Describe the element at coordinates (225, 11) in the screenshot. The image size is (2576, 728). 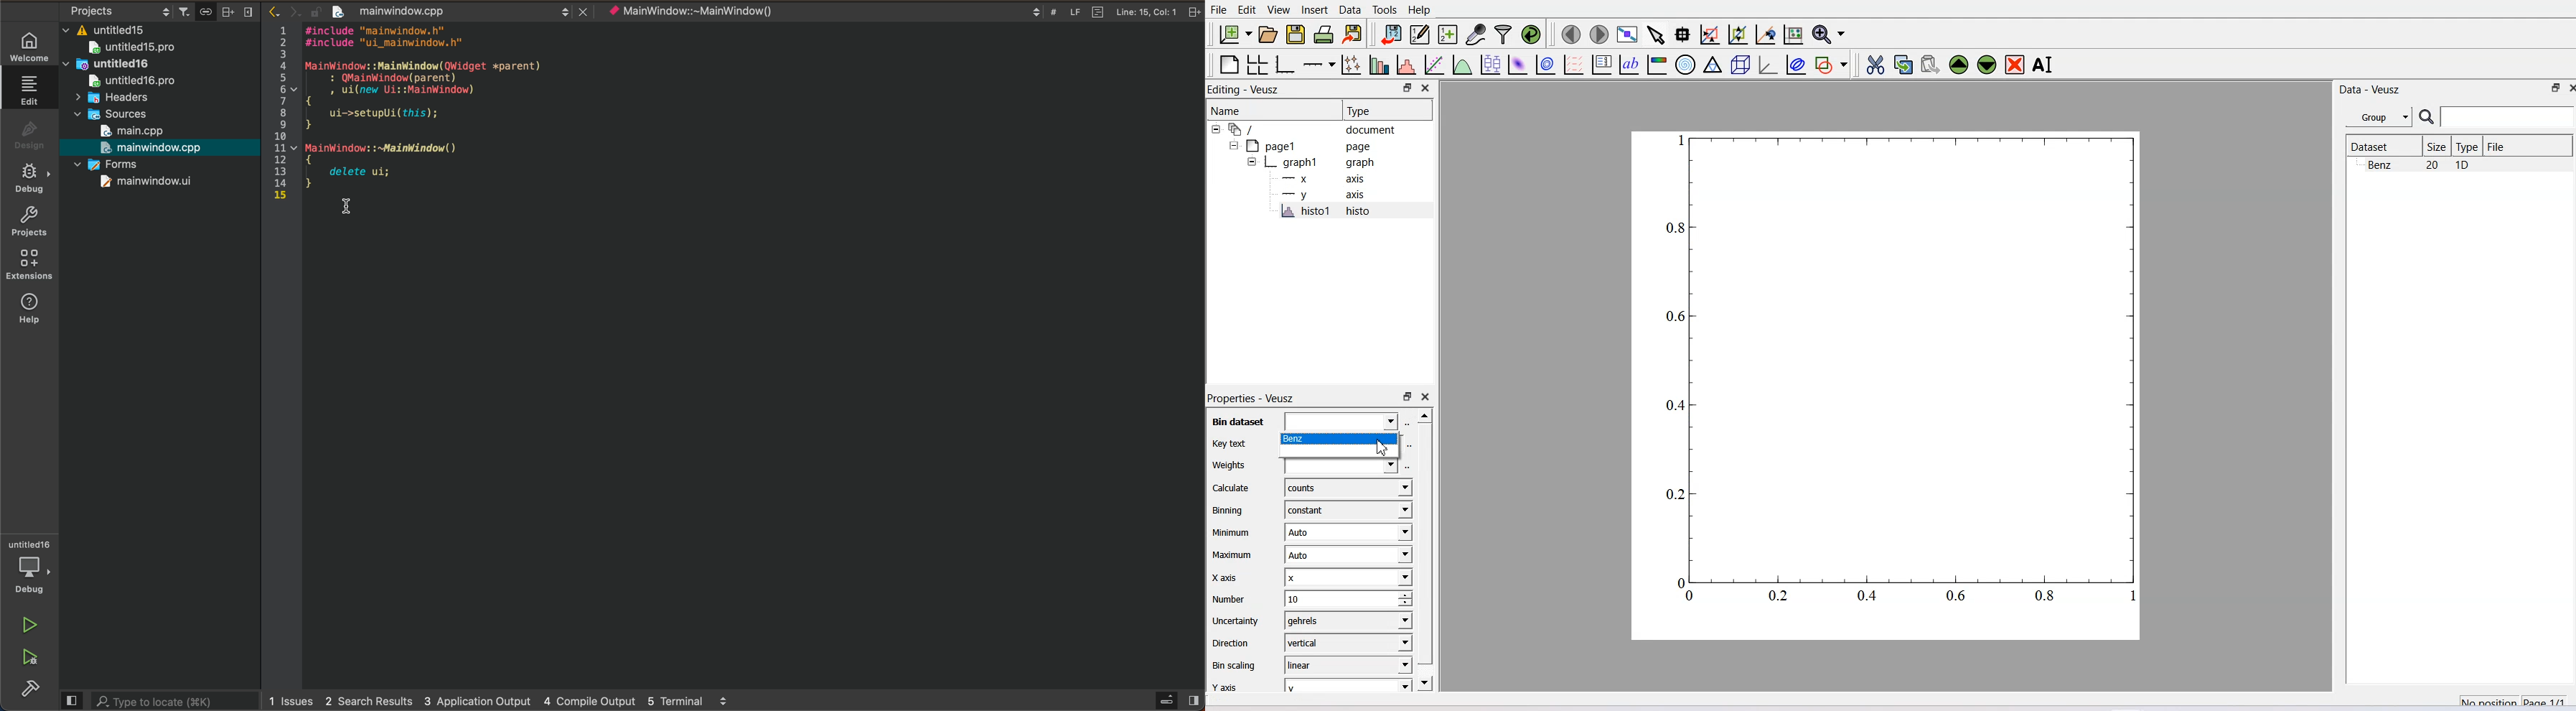
I see `Arrange` at that location.